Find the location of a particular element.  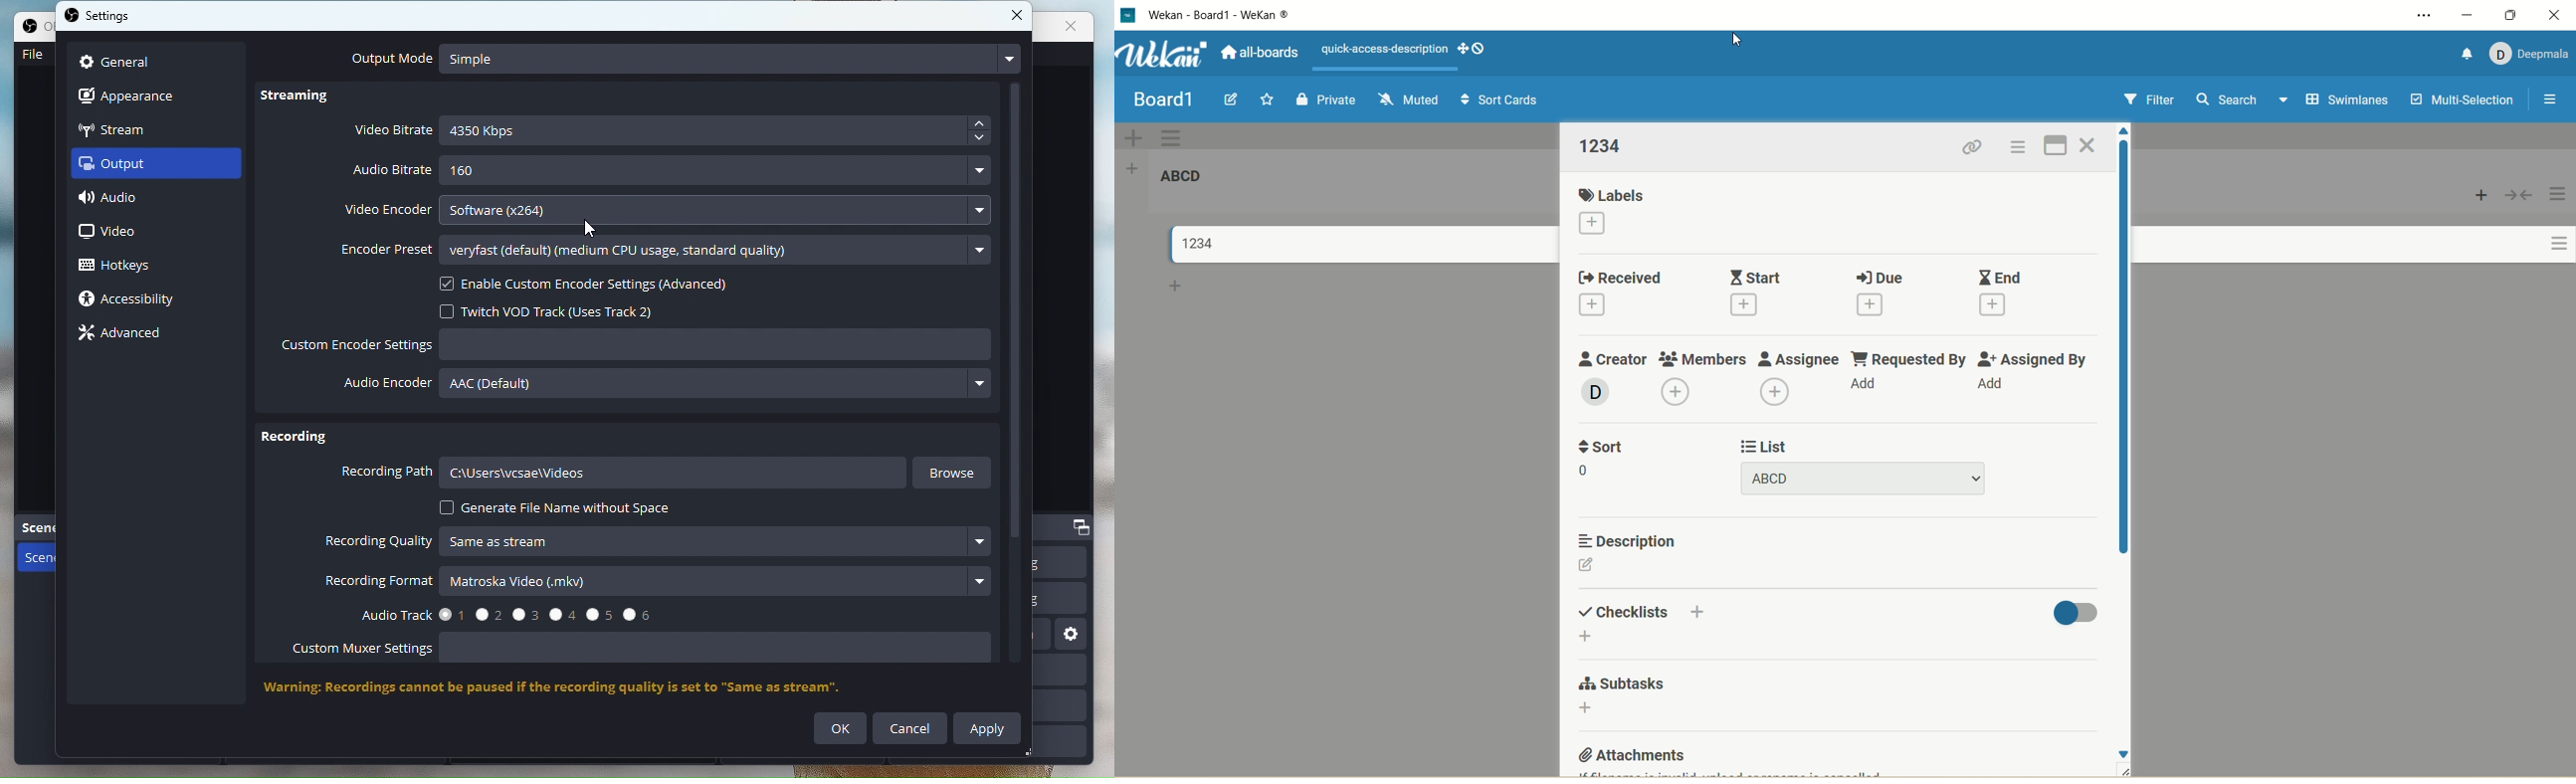

add is located at coordinates (1701, 611).